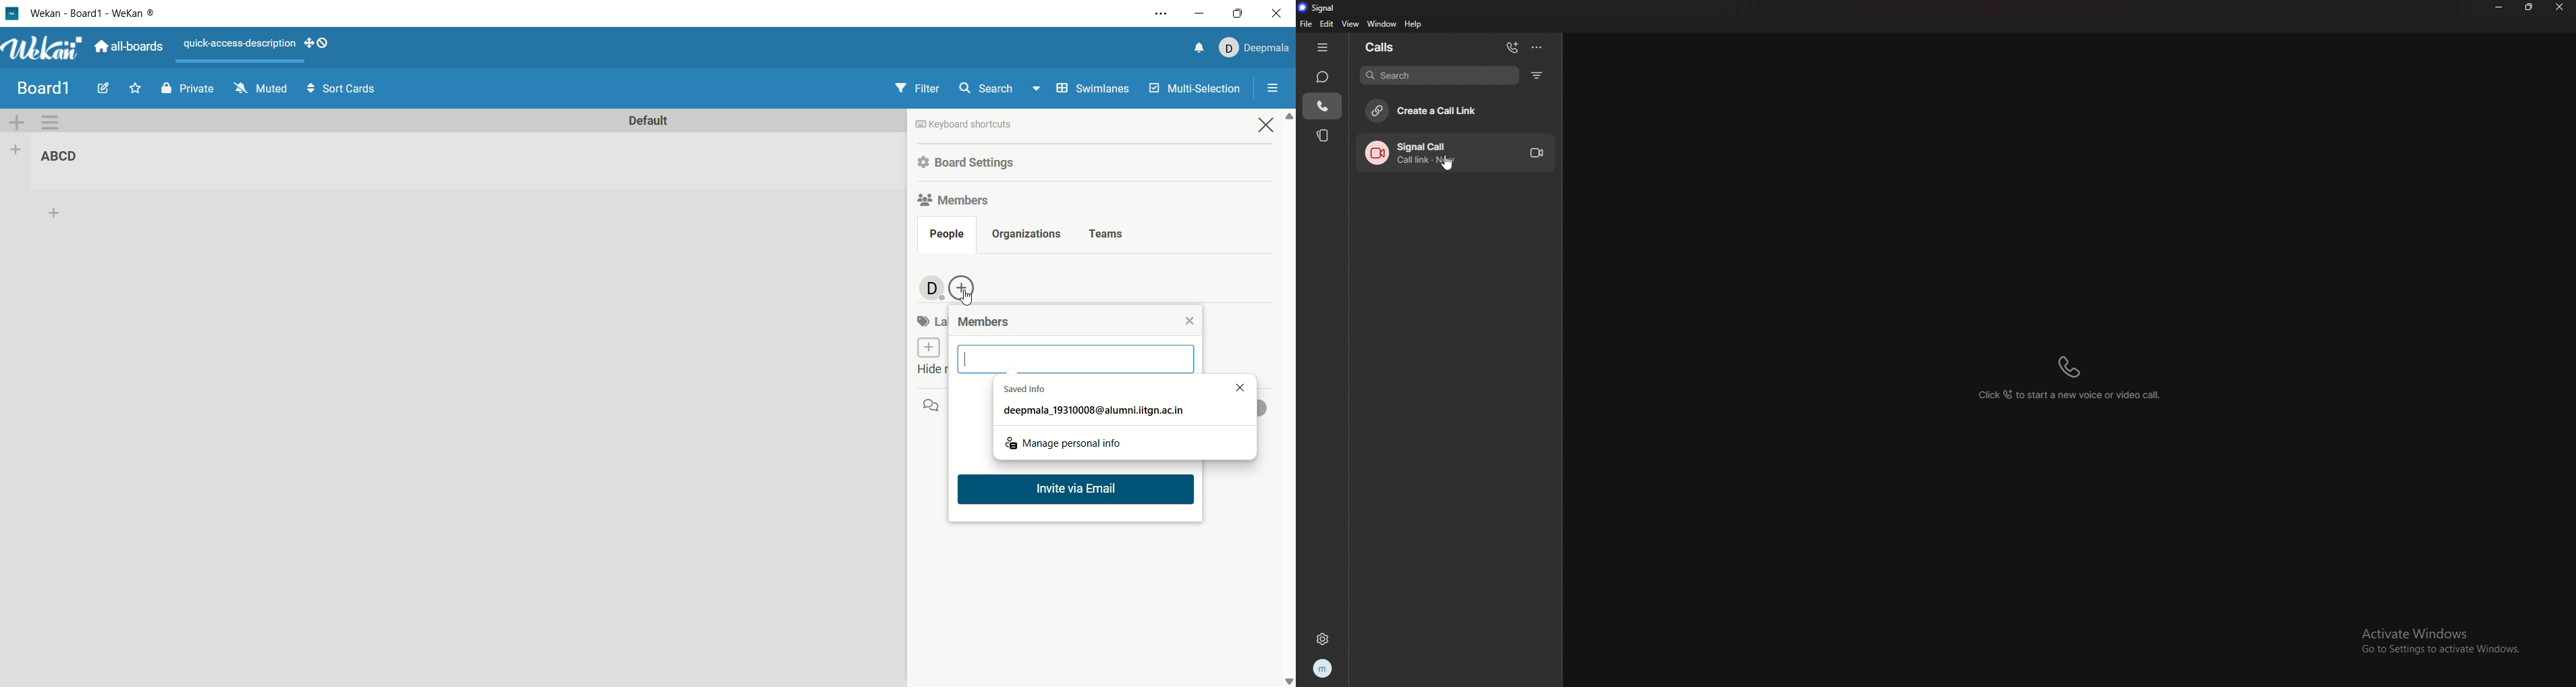  I want to click on open/close sidebar, so click(1273, 89).